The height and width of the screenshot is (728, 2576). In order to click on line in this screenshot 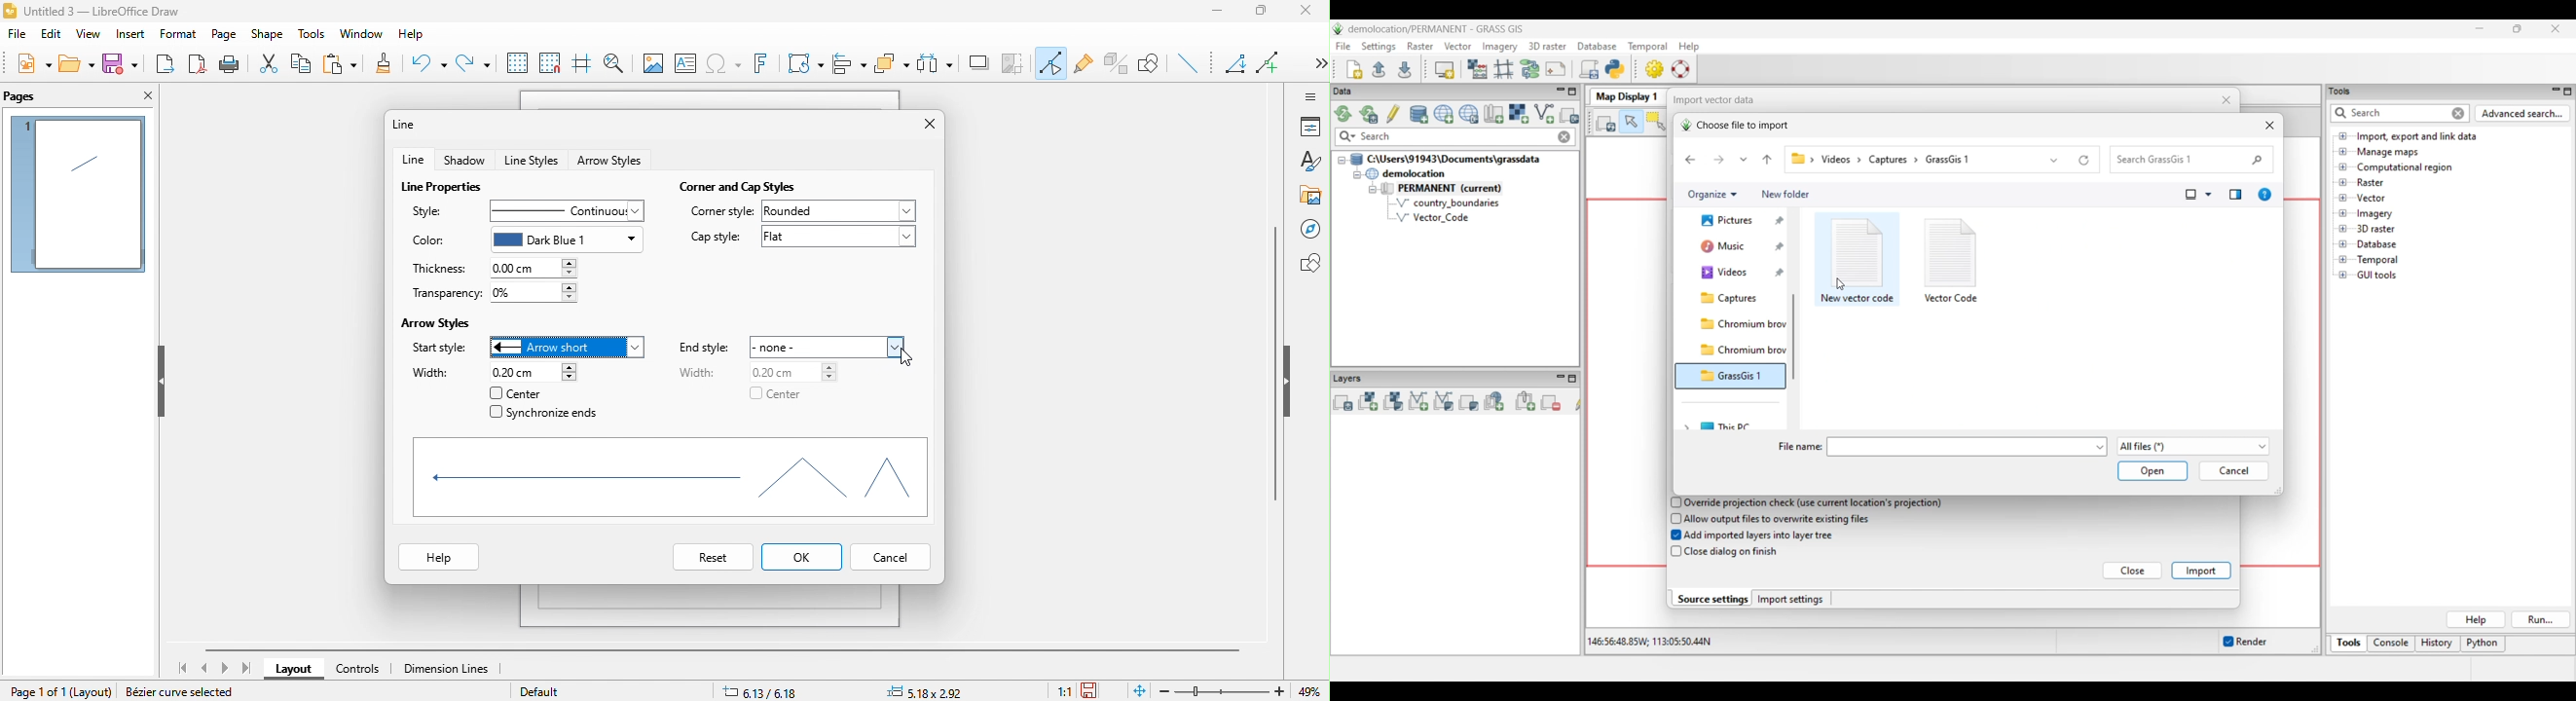, I will do `click(414, 160)`.